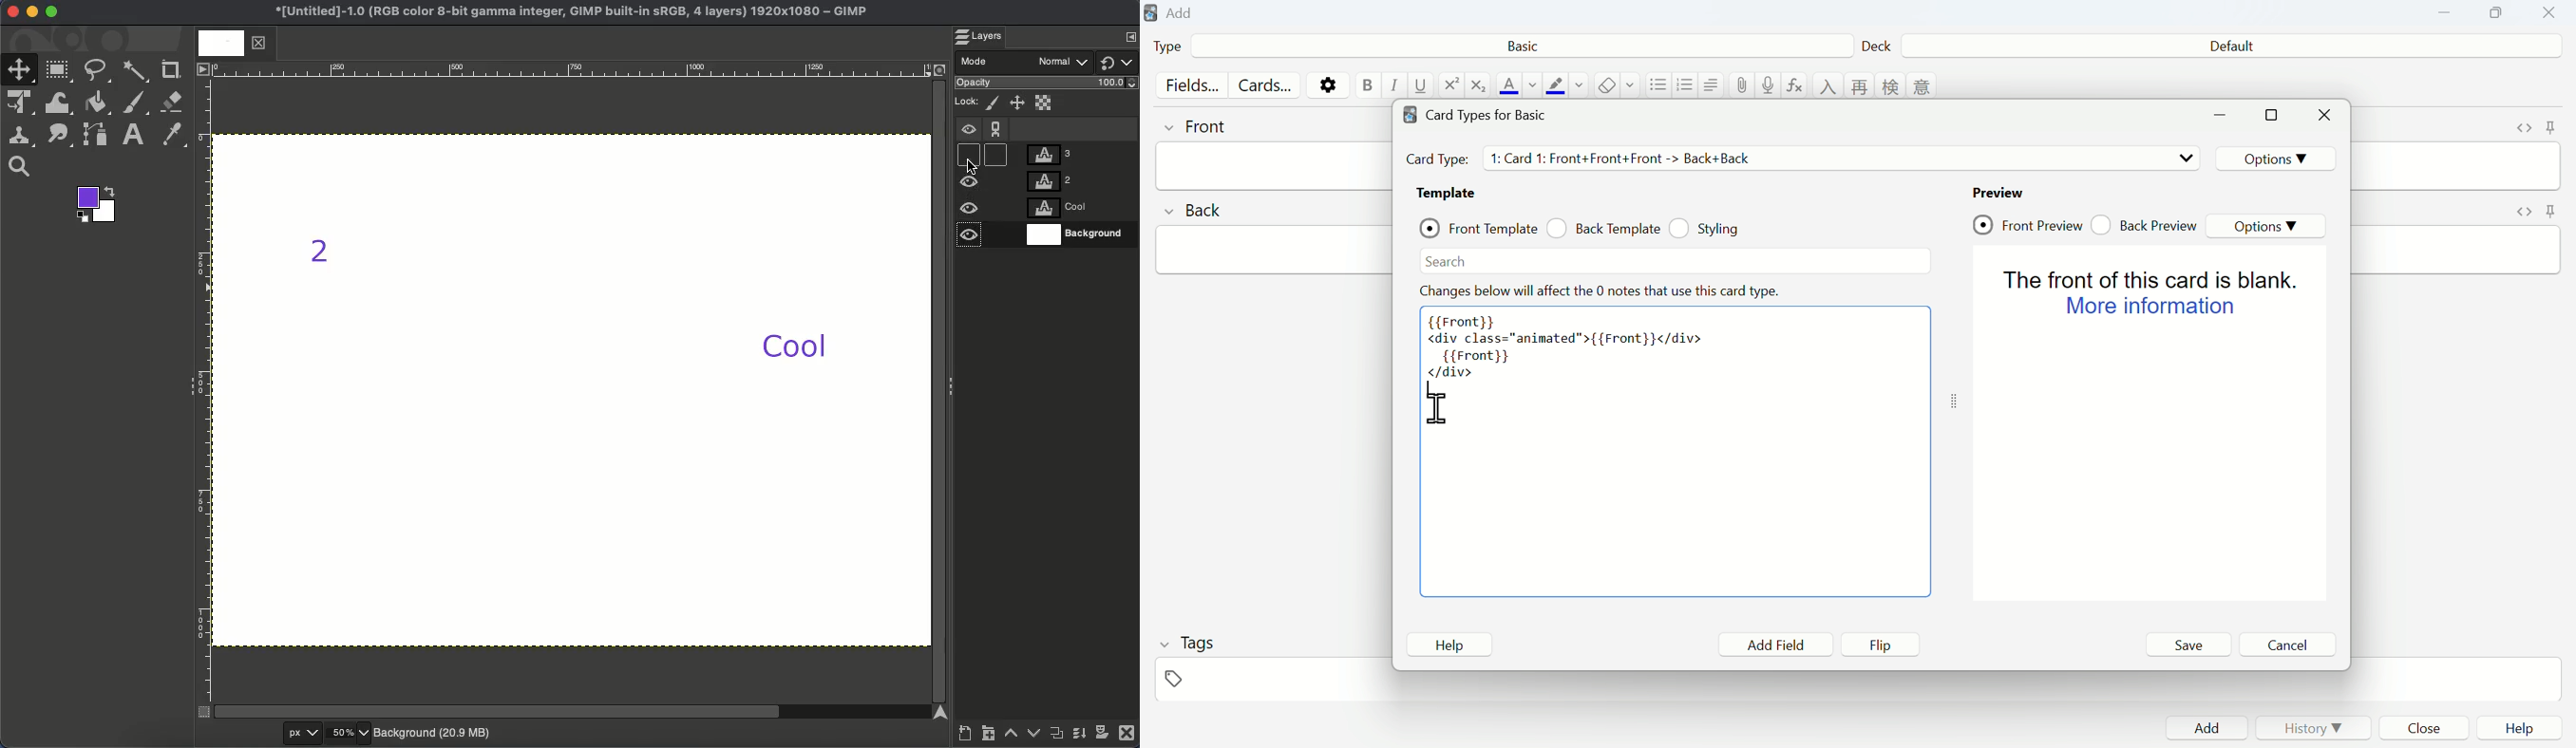  Describe the element at coordinates (1579, 85) in the screenshot. I see `change color` at that location.